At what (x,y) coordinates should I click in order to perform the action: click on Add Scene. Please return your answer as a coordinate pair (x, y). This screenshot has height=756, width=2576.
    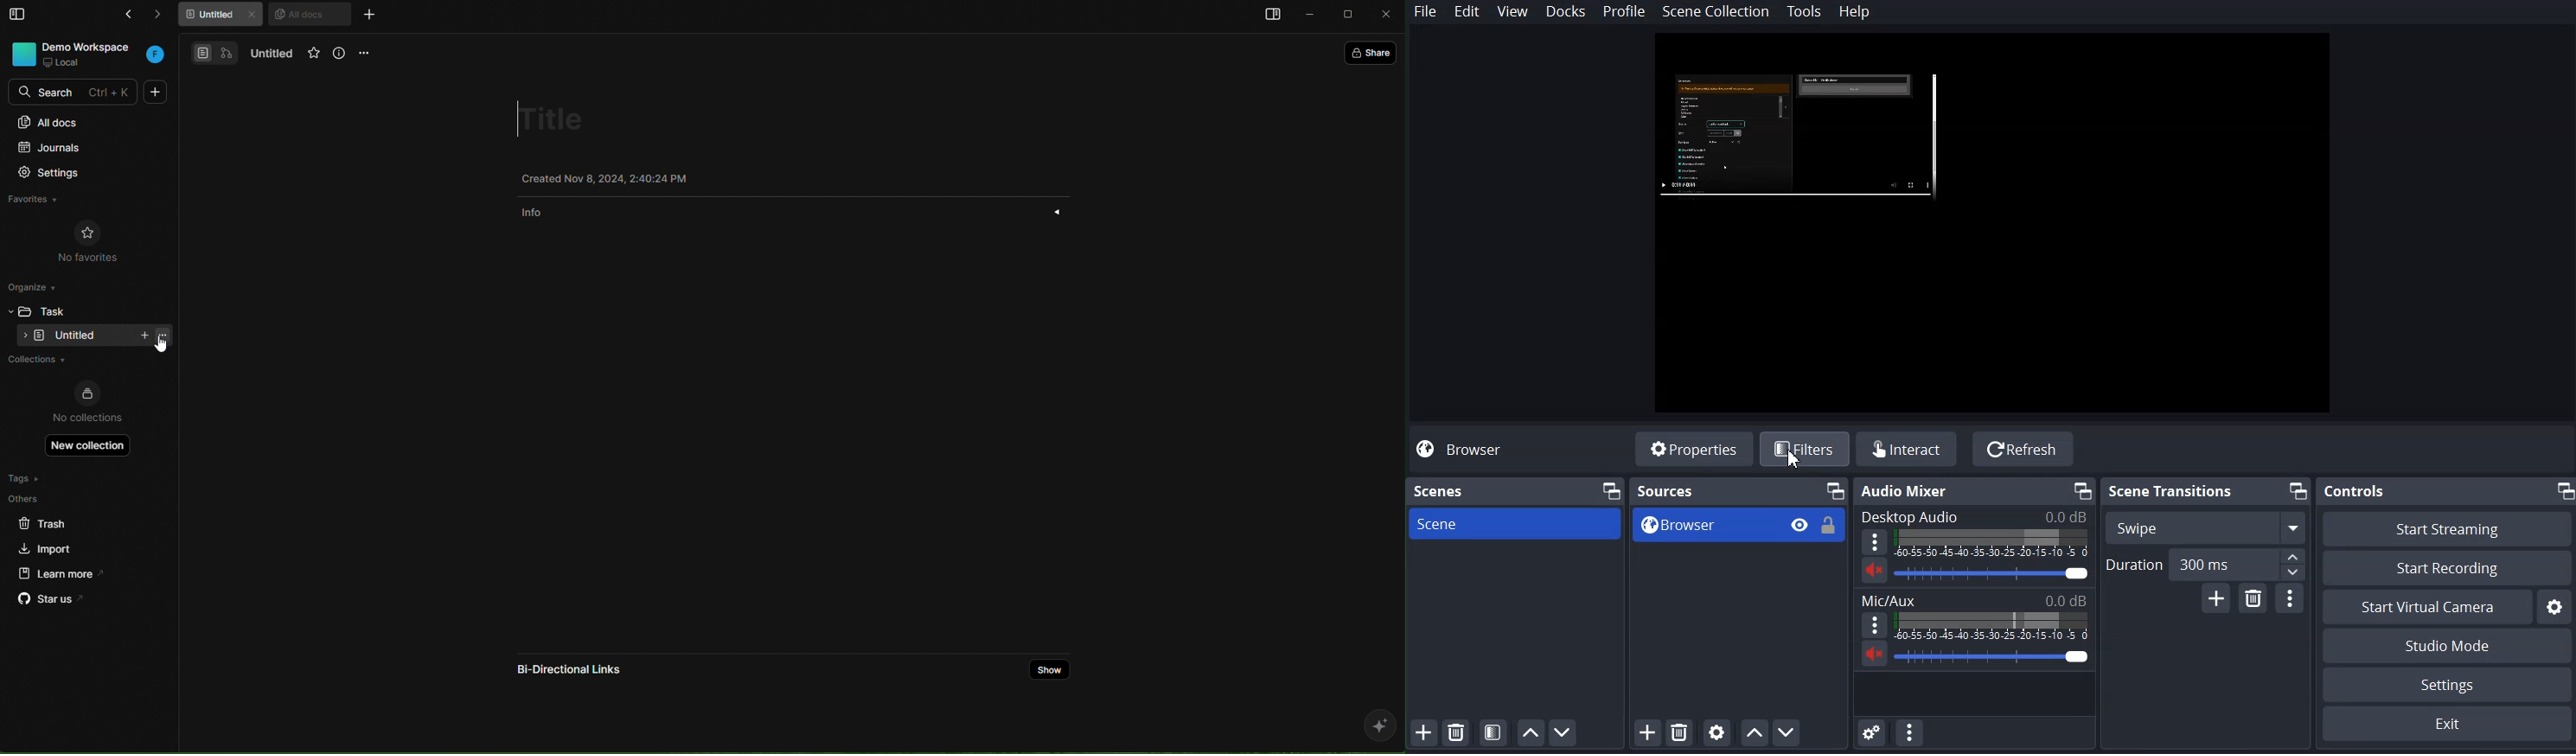
    Looking at the image, I should click on (1422, 732).